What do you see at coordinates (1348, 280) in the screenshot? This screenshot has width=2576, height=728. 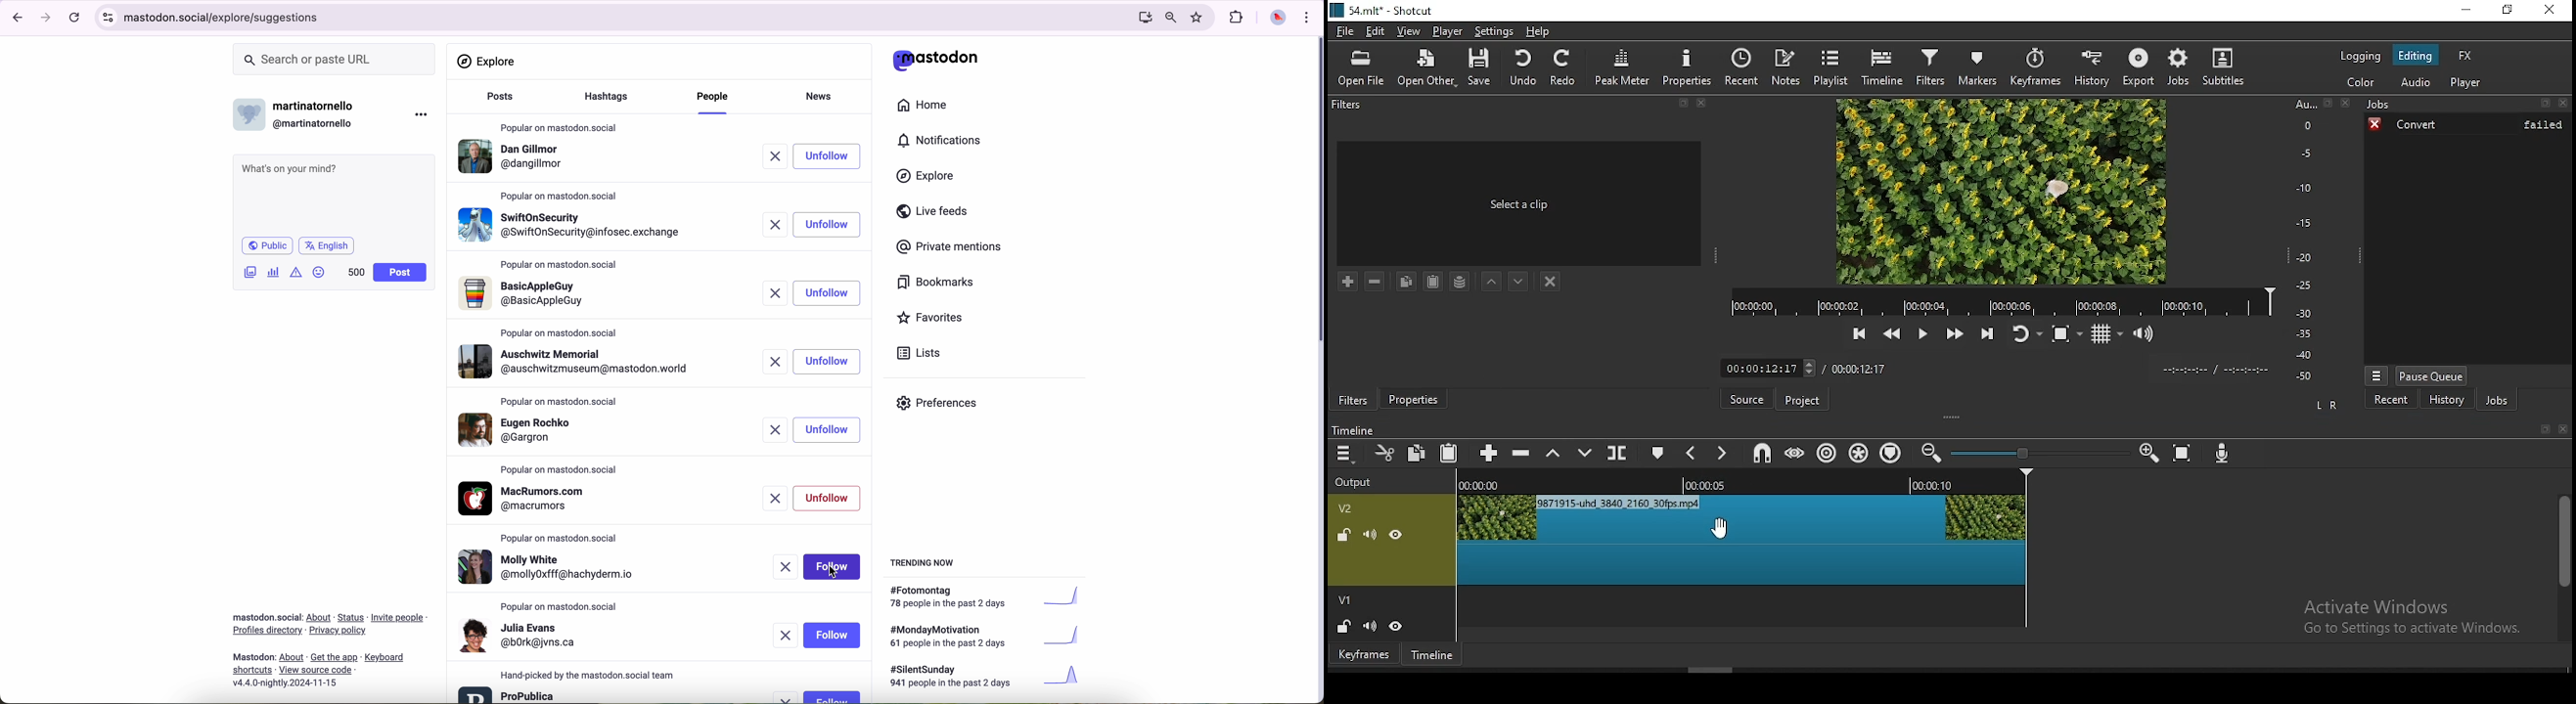 I see `add filter` at bounding box center [1348, 280].